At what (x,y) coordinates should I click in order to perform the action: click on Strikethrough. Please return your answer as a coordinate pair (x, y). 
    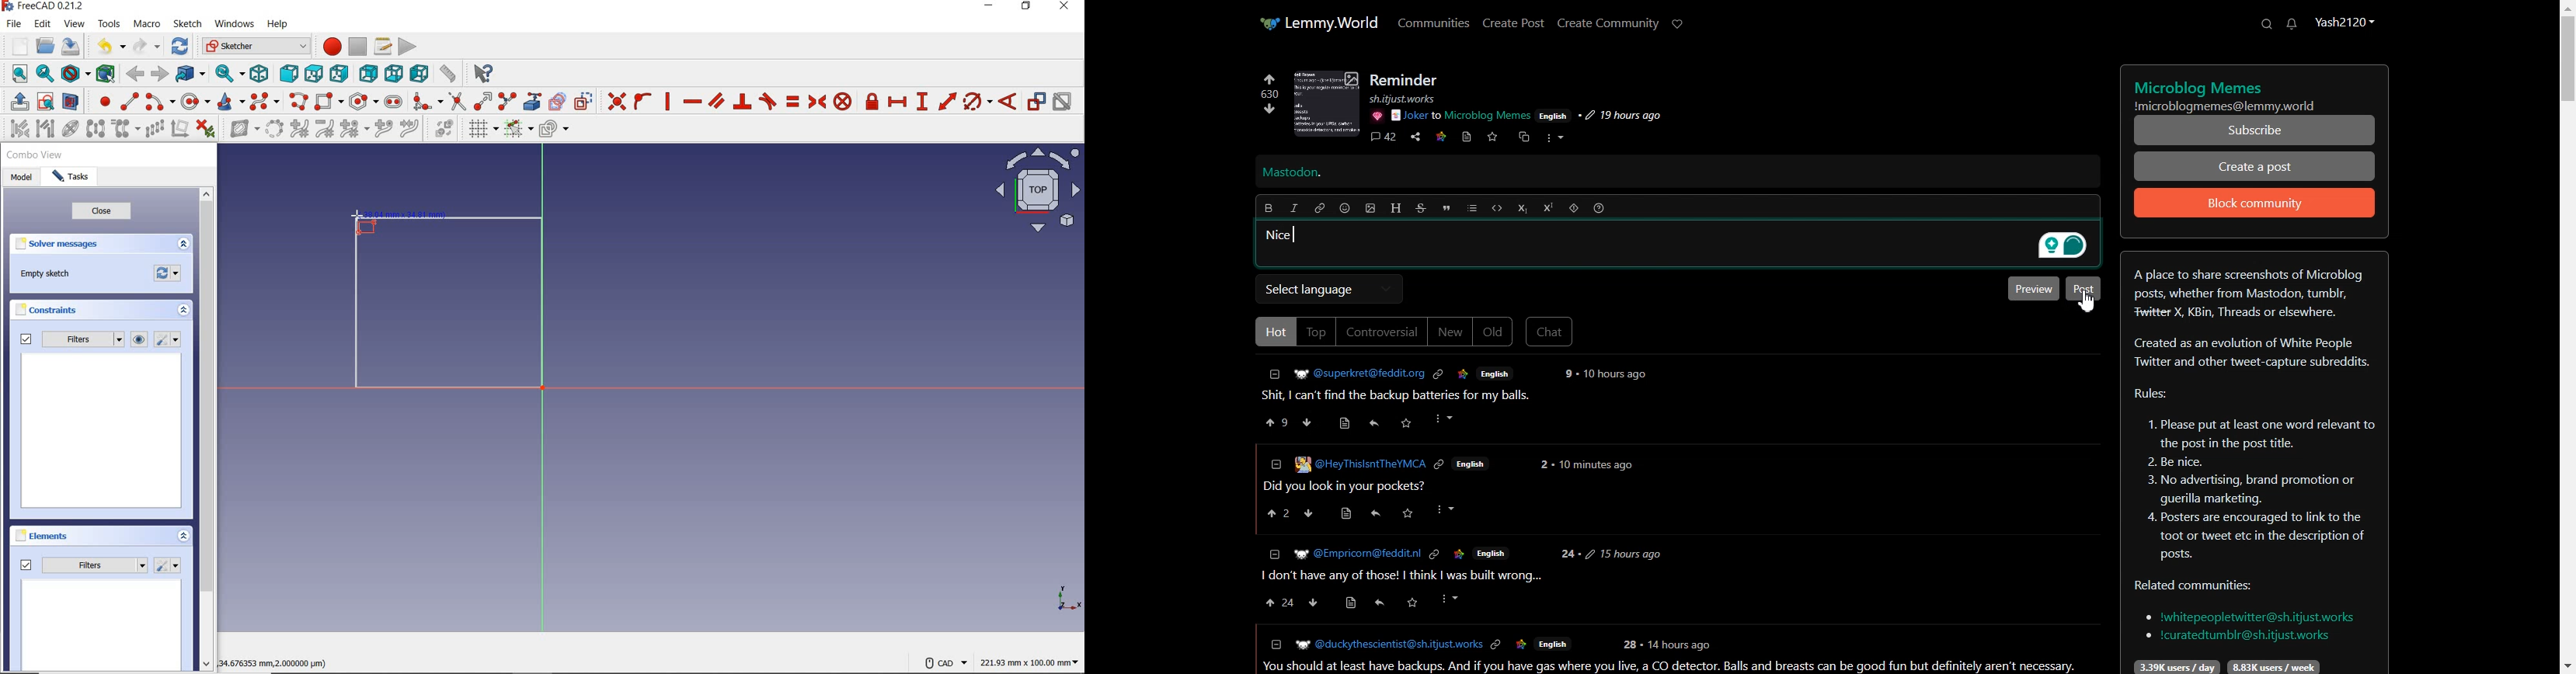
    Looking at the image, I should click on (1422, 208).